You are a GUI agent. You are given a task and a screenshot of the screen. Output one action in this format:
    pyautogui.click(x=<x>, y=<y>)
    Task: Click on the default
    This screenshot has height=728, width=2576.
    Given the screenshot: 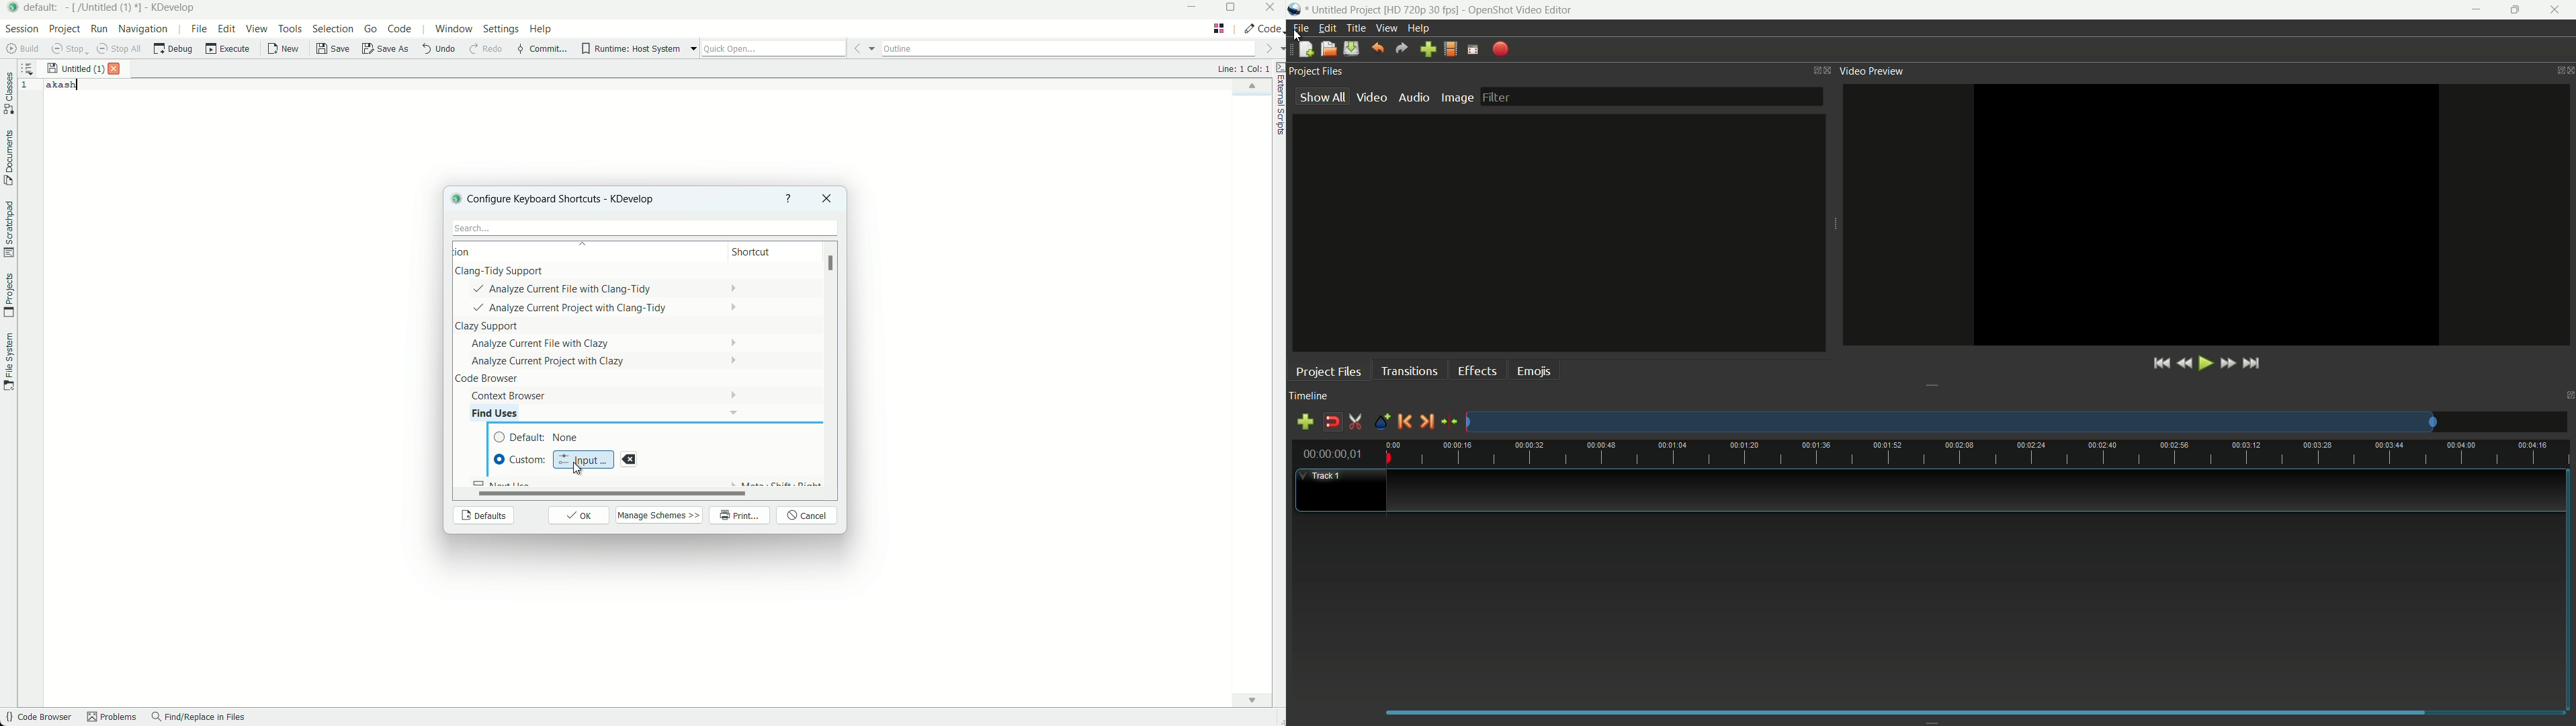 What is the action you would take?
    pyautogui.click(x=44, y=7)
    